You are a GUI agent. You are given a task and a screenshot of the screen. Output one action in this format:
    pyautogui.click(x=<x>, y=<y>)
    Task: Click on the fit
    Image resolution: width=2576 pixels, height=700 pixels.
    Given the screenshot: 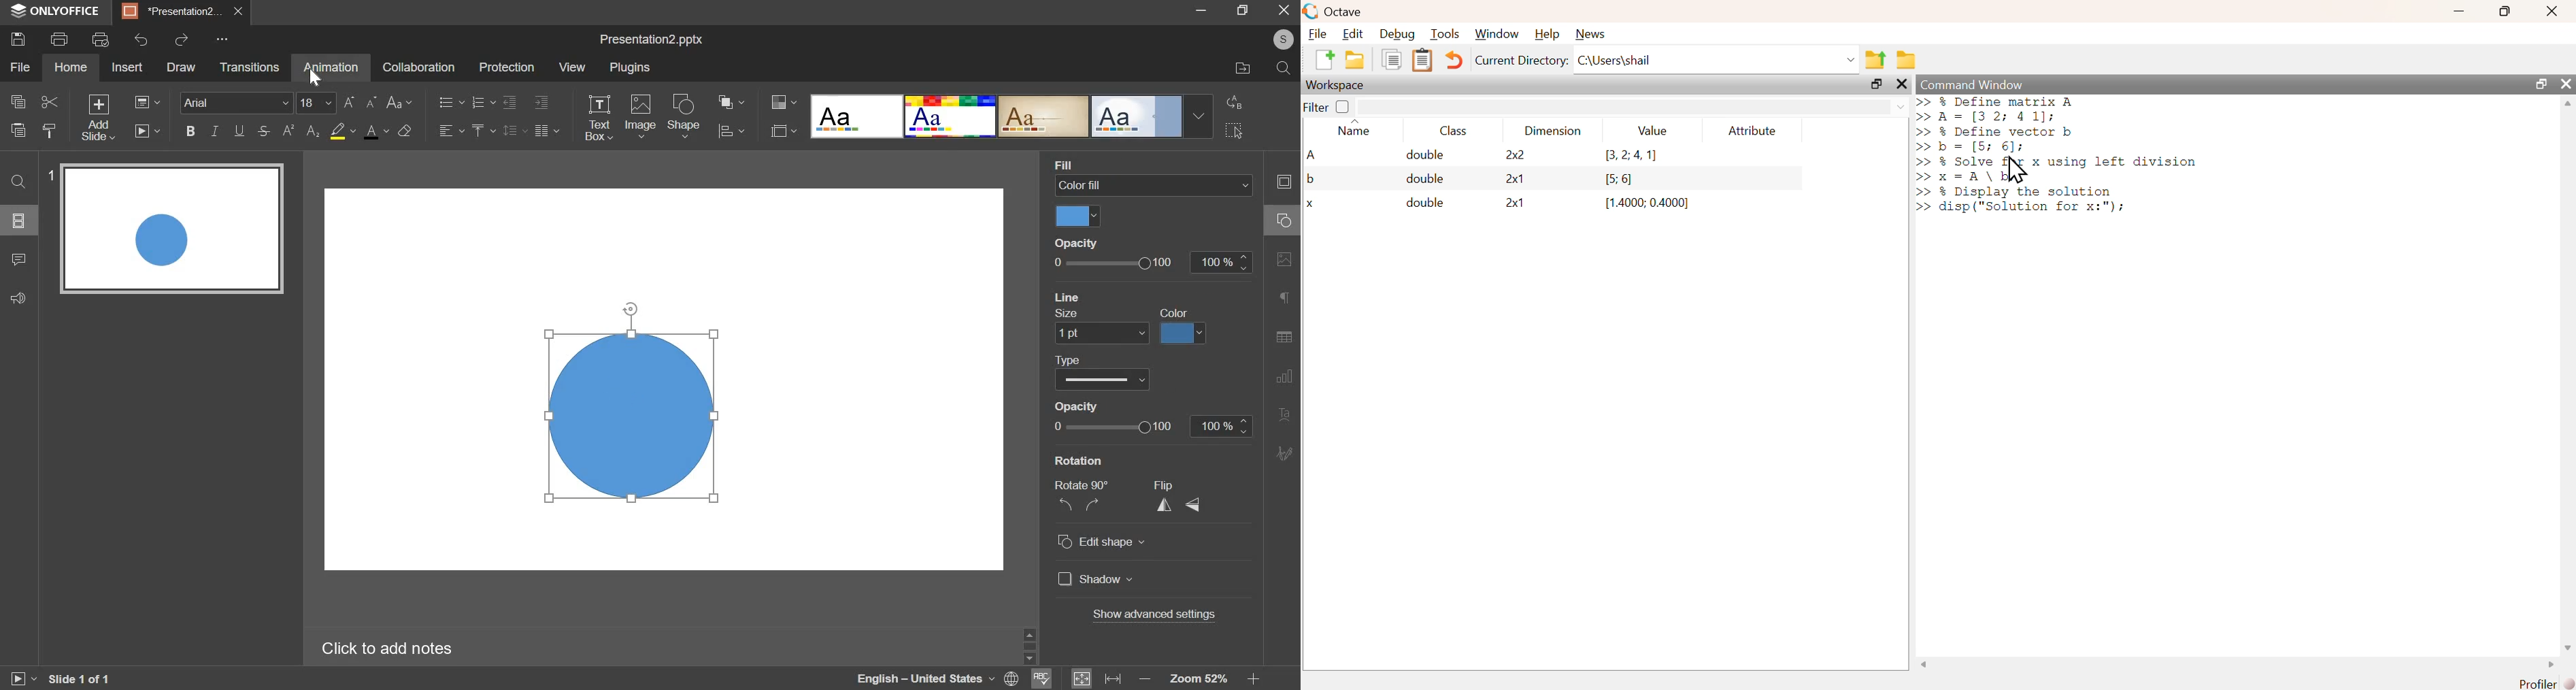 What is the action you would take?
    pyautogui.click(x=1097, y=678)
    